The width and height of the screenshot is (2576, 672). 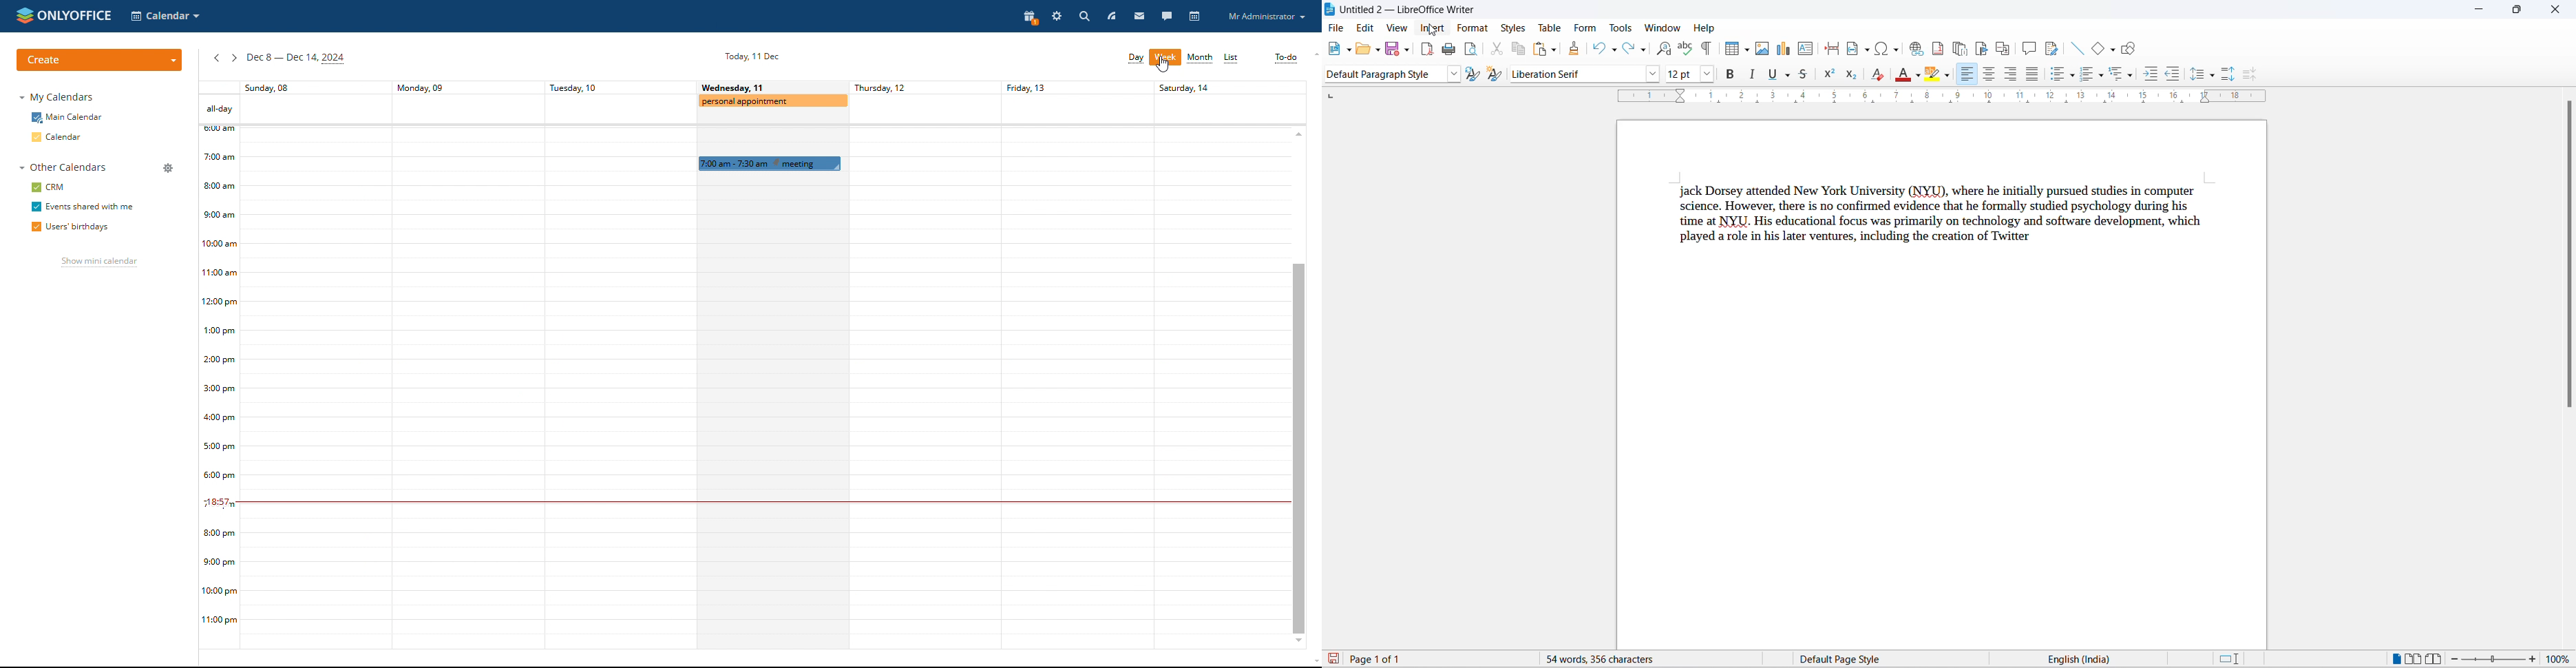 I want to click on font name, so click(x=1578, y=75).